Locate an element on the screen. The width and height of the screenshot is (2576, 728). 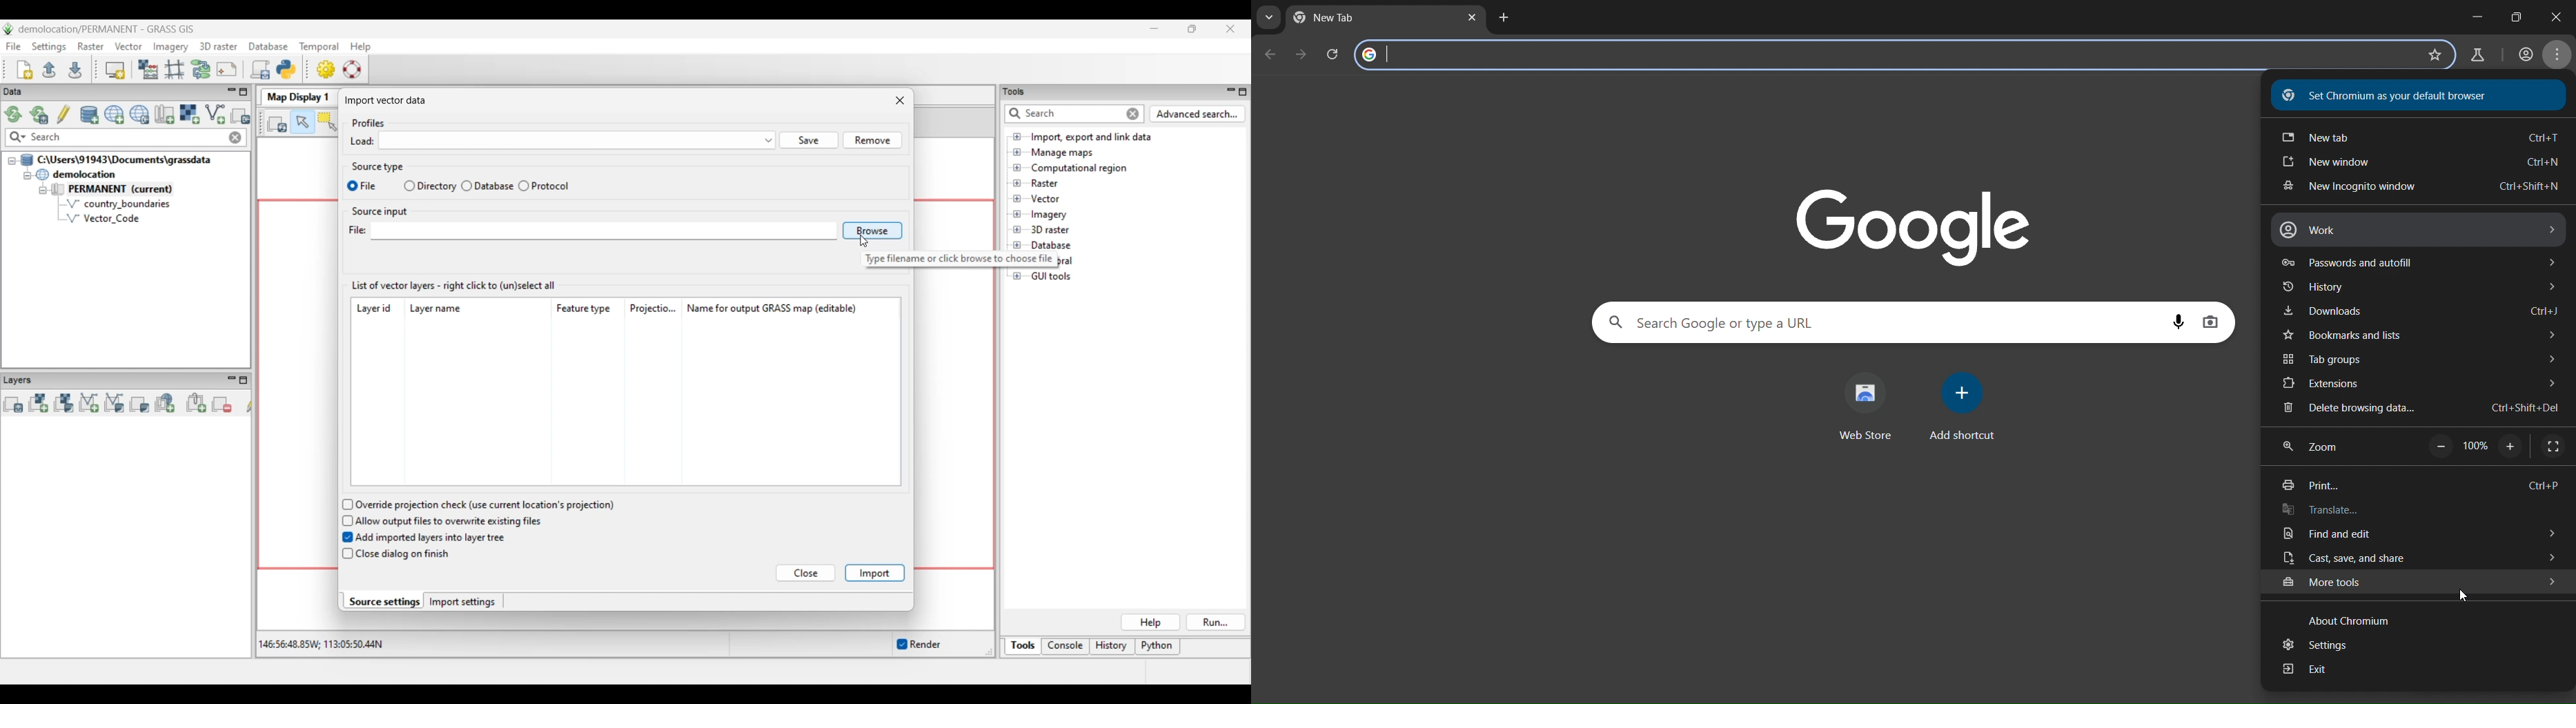
About Chromium is located at coordinates (2352, 617).